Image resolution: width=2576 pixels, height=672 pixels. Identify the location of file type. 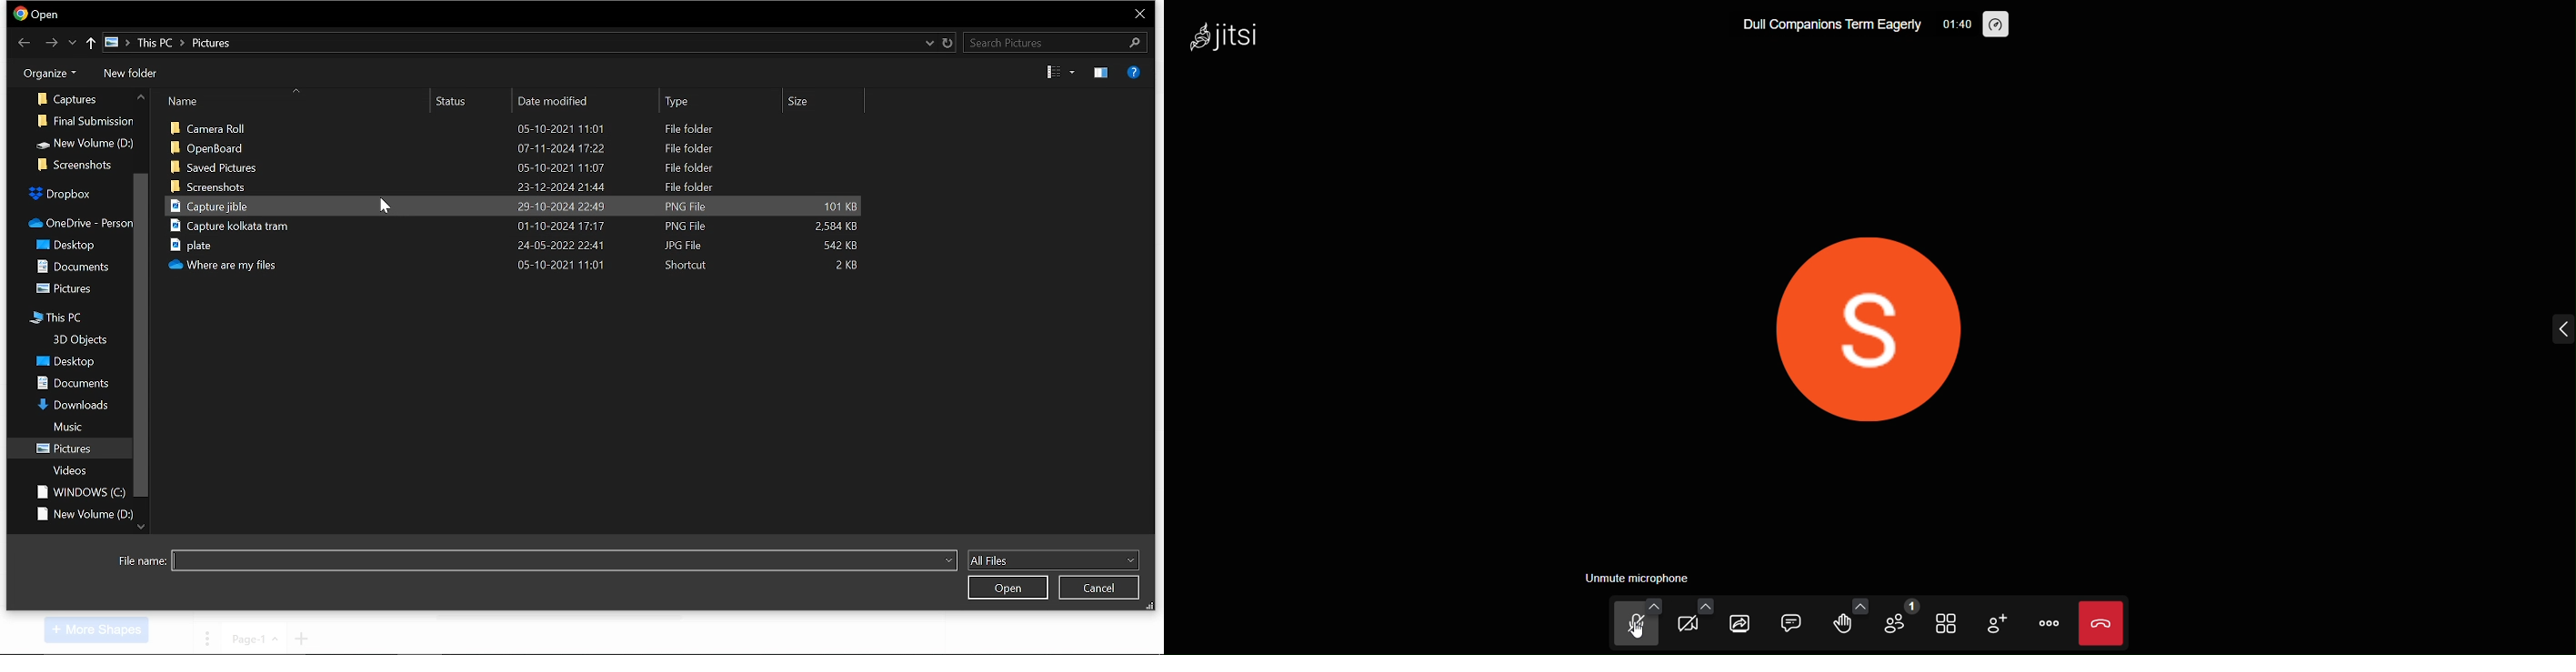
(1053, 560).